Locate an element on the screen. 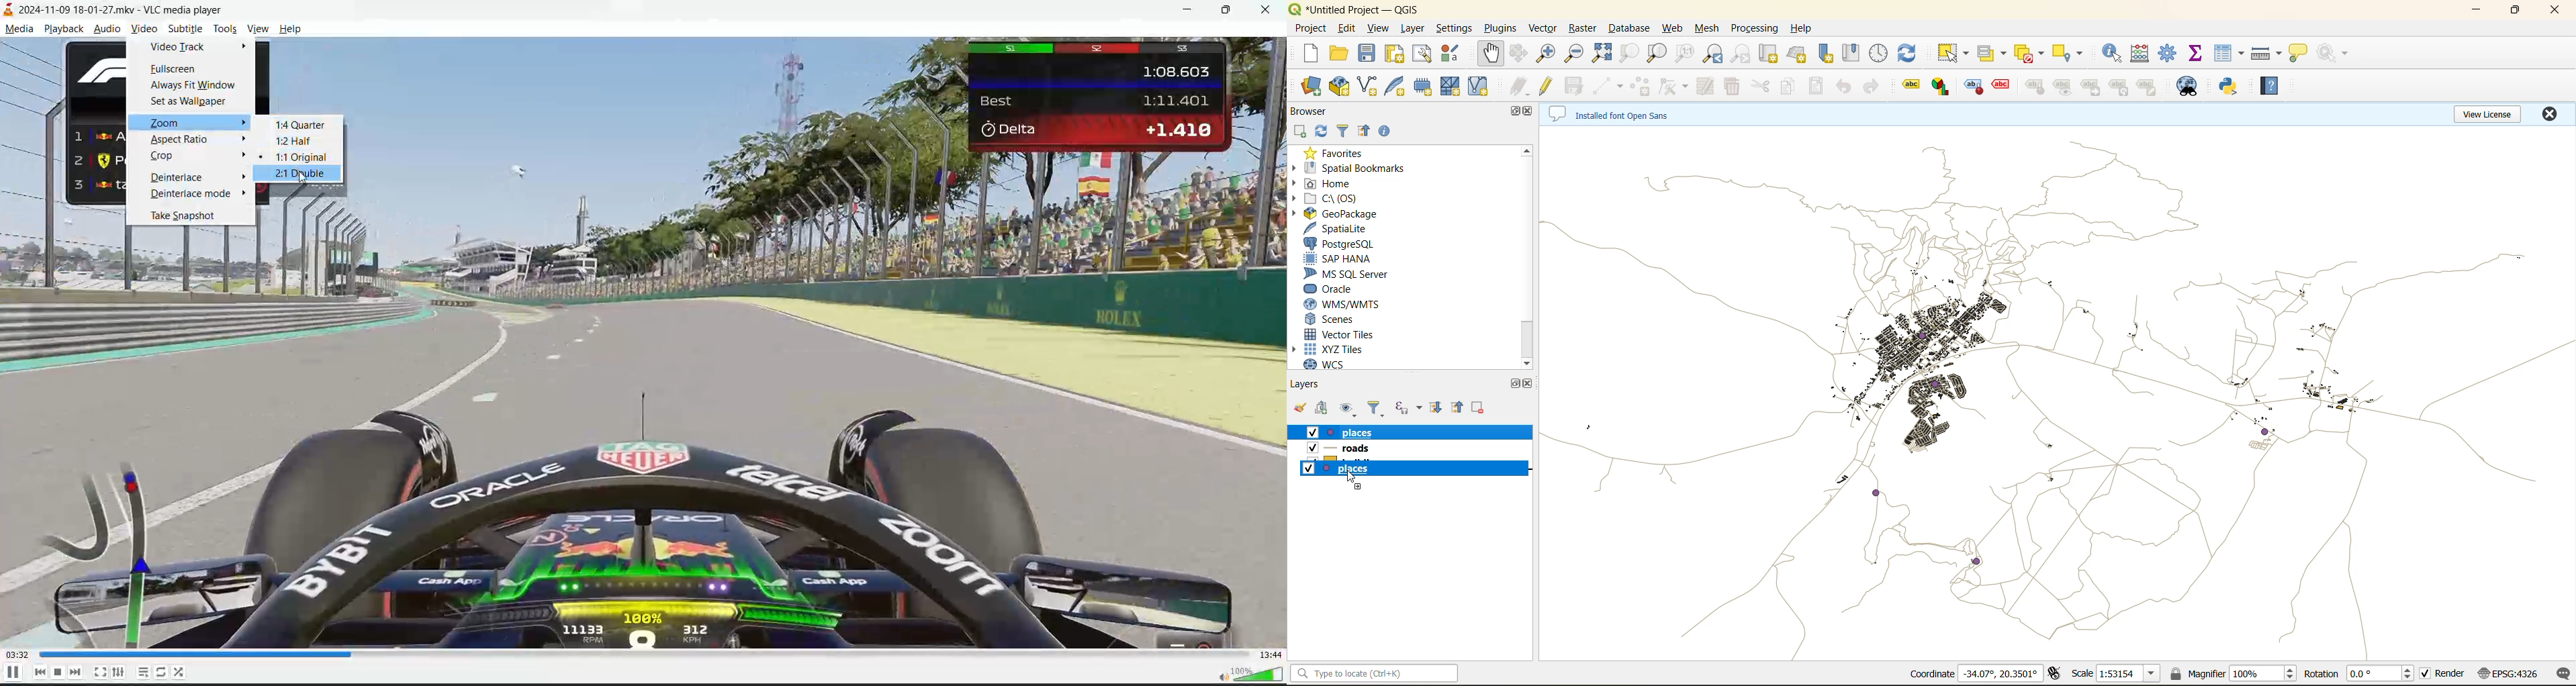  new spatialite is located at coordinates (1395, 87).